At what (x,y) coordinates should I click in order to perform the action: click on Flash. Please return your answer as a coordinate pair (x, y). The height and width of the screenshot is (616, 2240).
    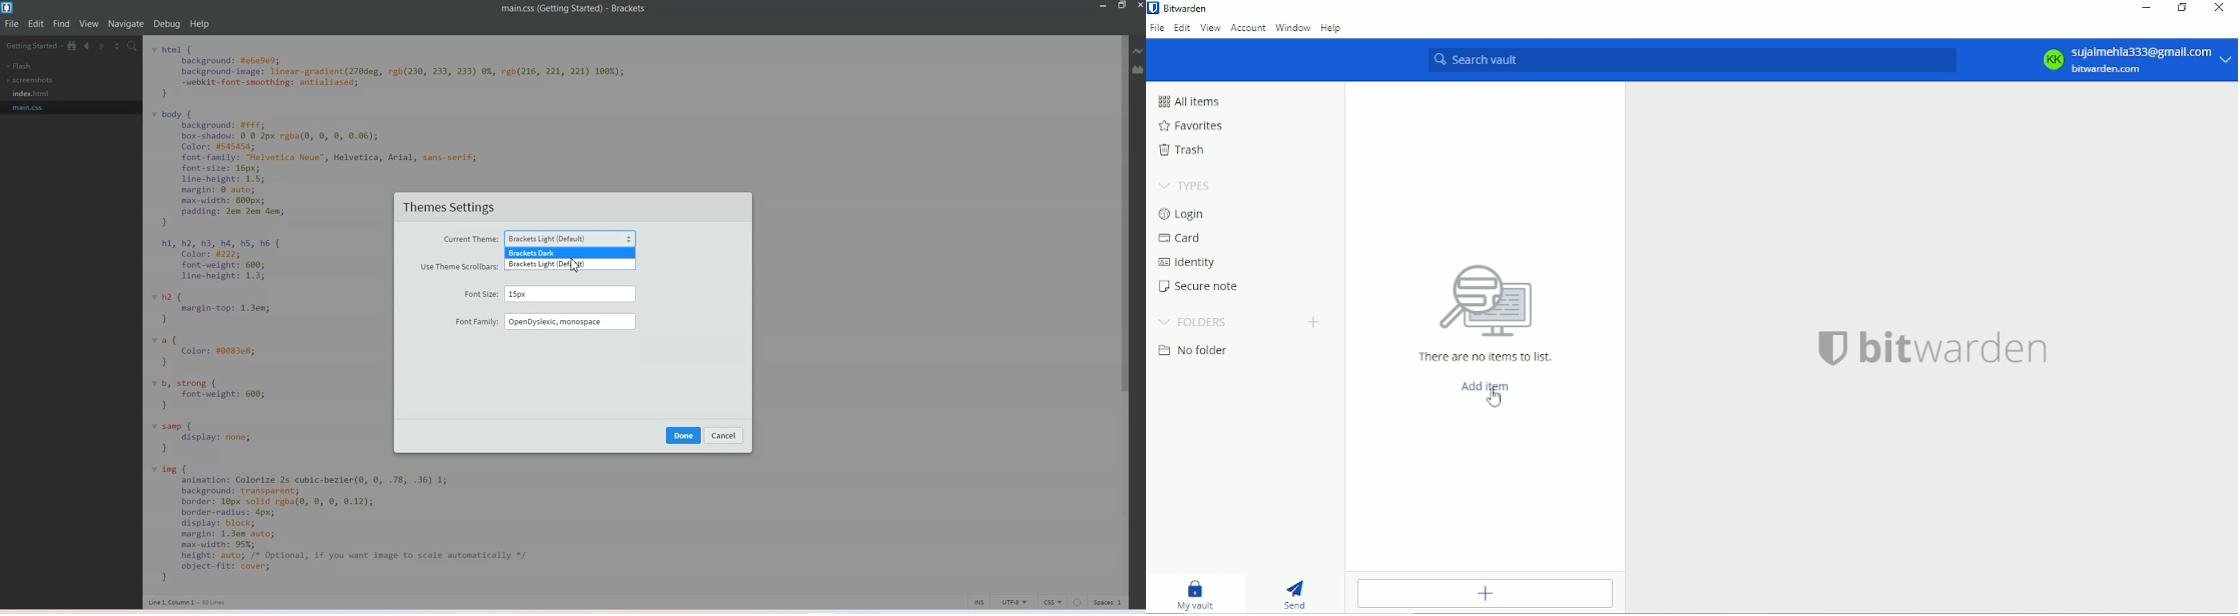
    Looking at the image, I should click on (19, 66).